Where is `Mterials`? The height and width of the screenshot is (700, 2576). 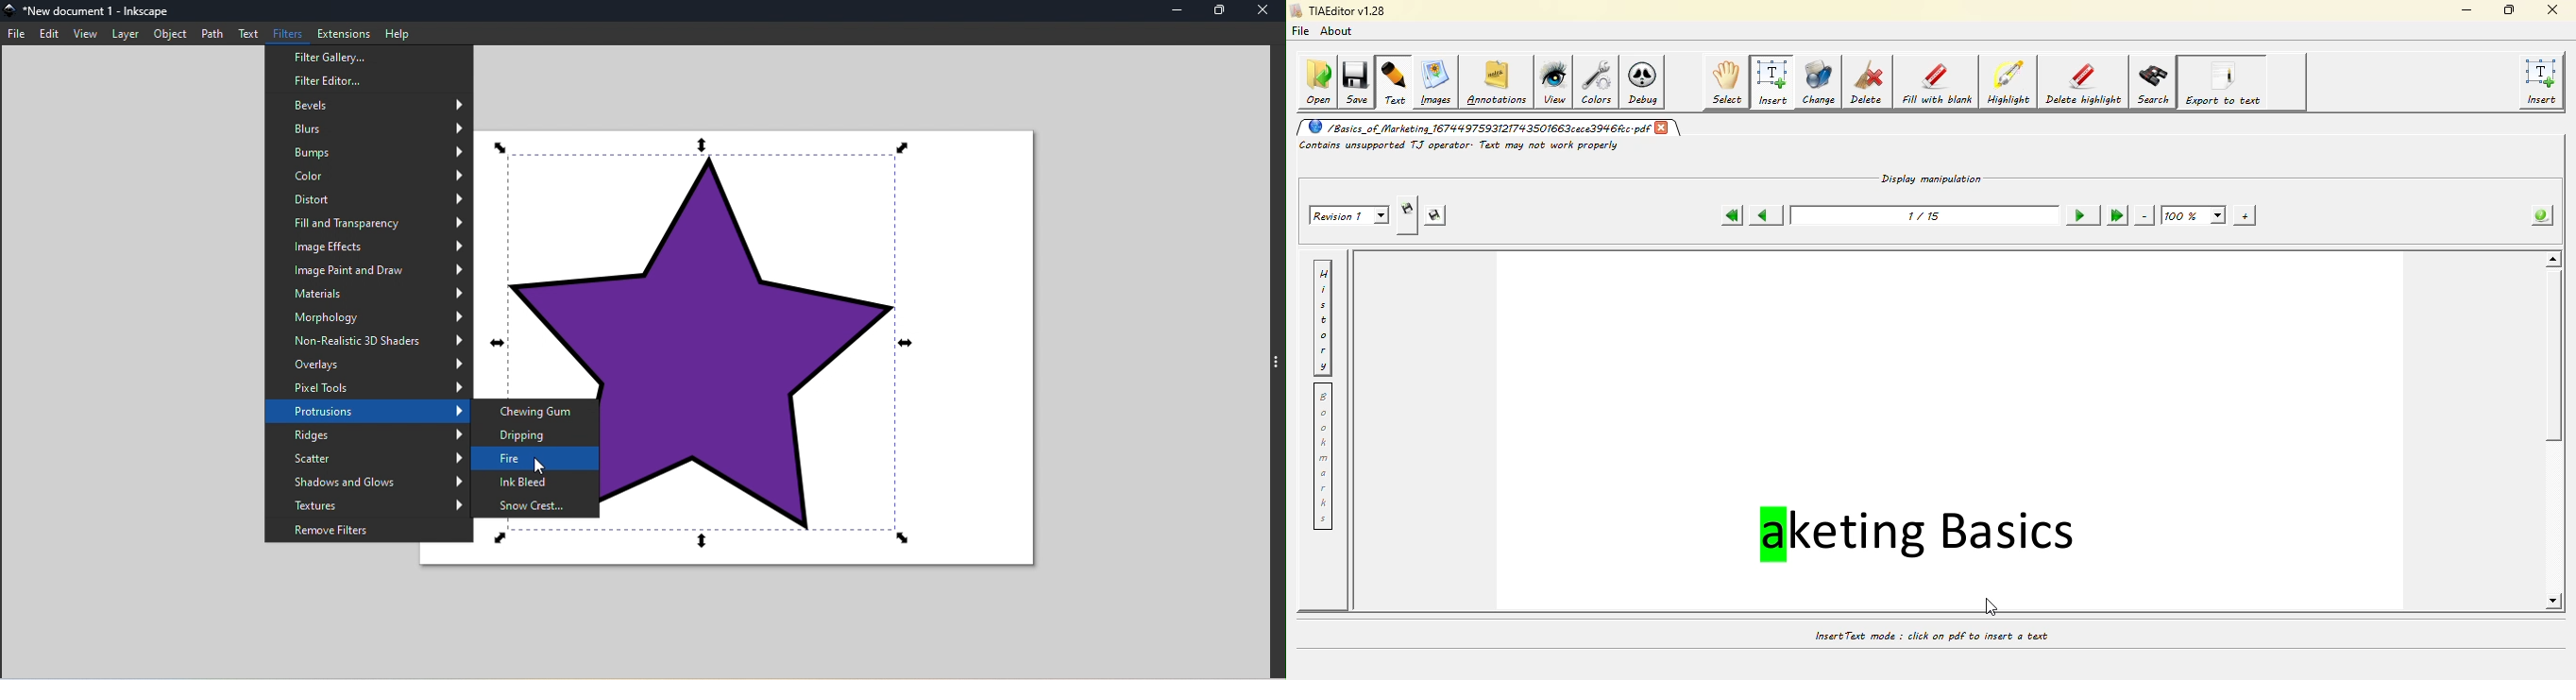 Mterials is located at coordinates (366, 293).